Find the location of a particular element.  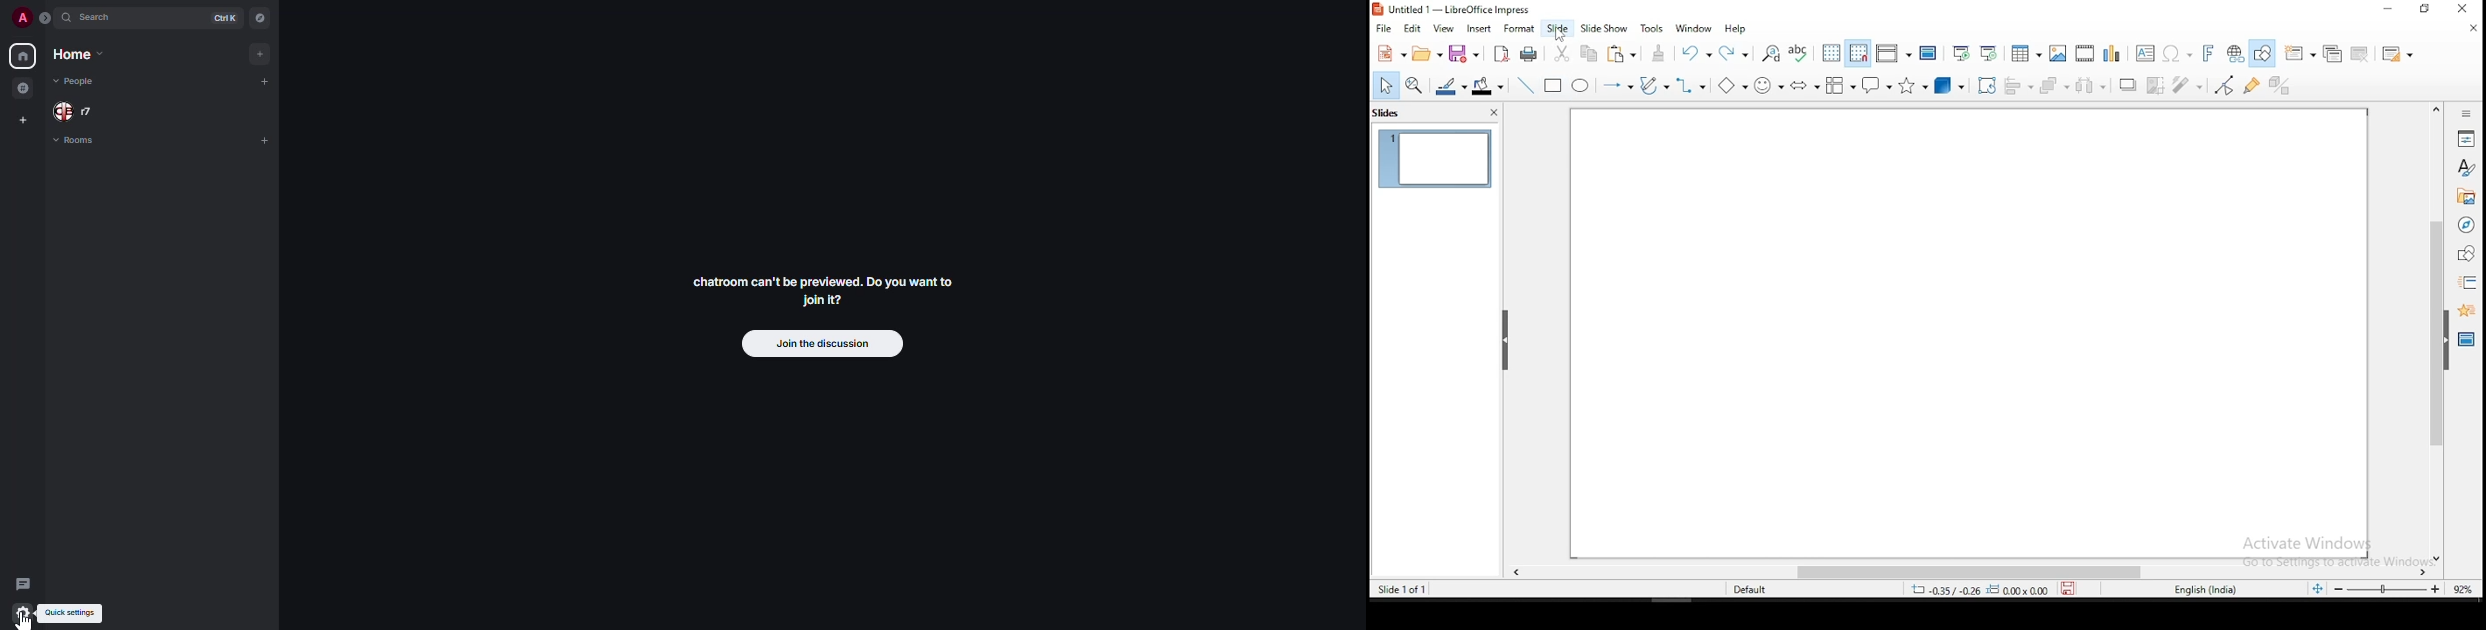

home is located at coordinates (79, 55).